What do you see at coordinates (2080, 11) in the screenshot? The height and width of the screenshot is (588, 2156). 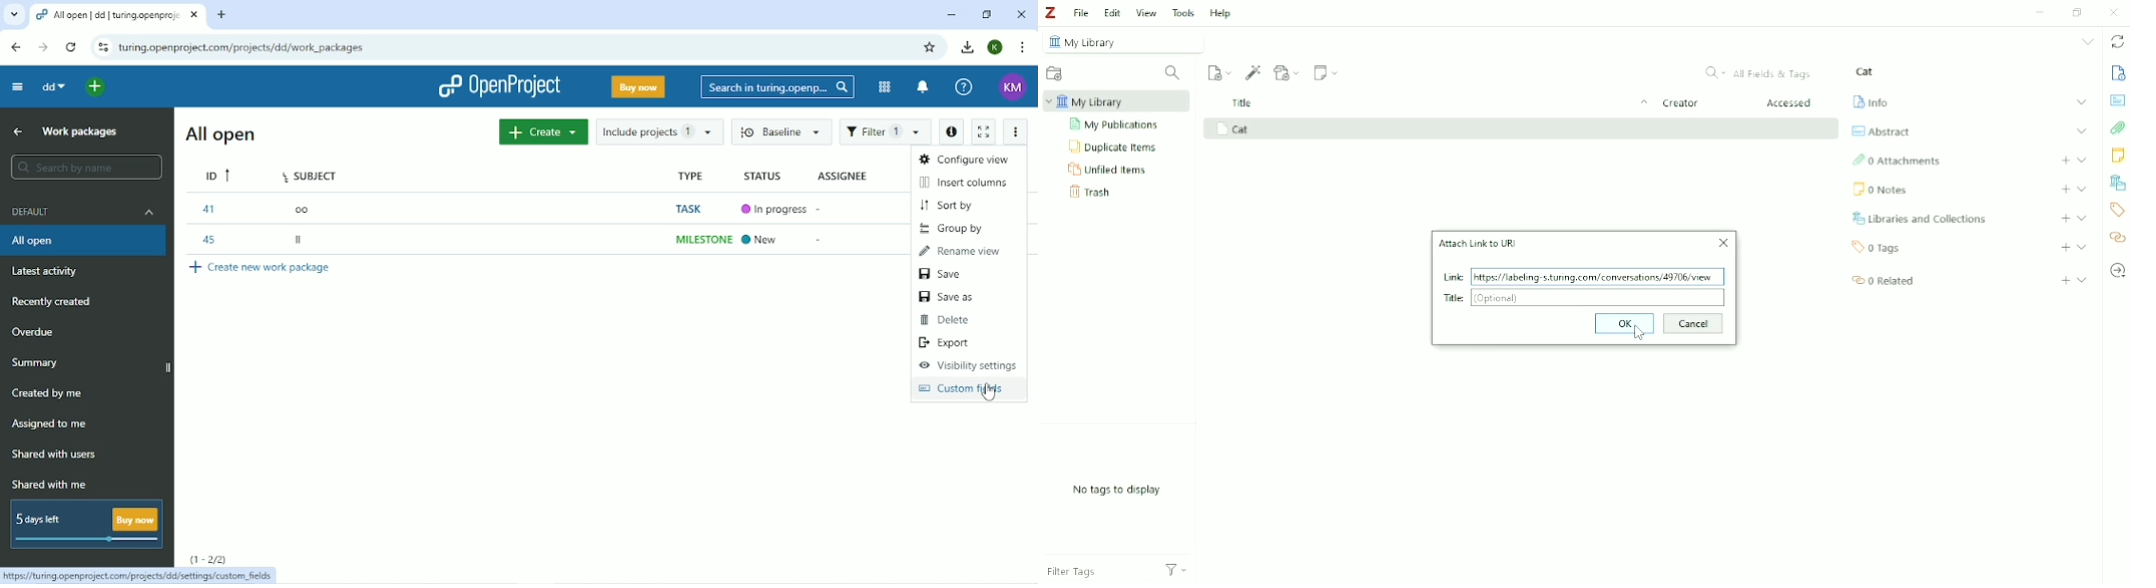 I see `Restore down` at bounding box center [2080, 11].